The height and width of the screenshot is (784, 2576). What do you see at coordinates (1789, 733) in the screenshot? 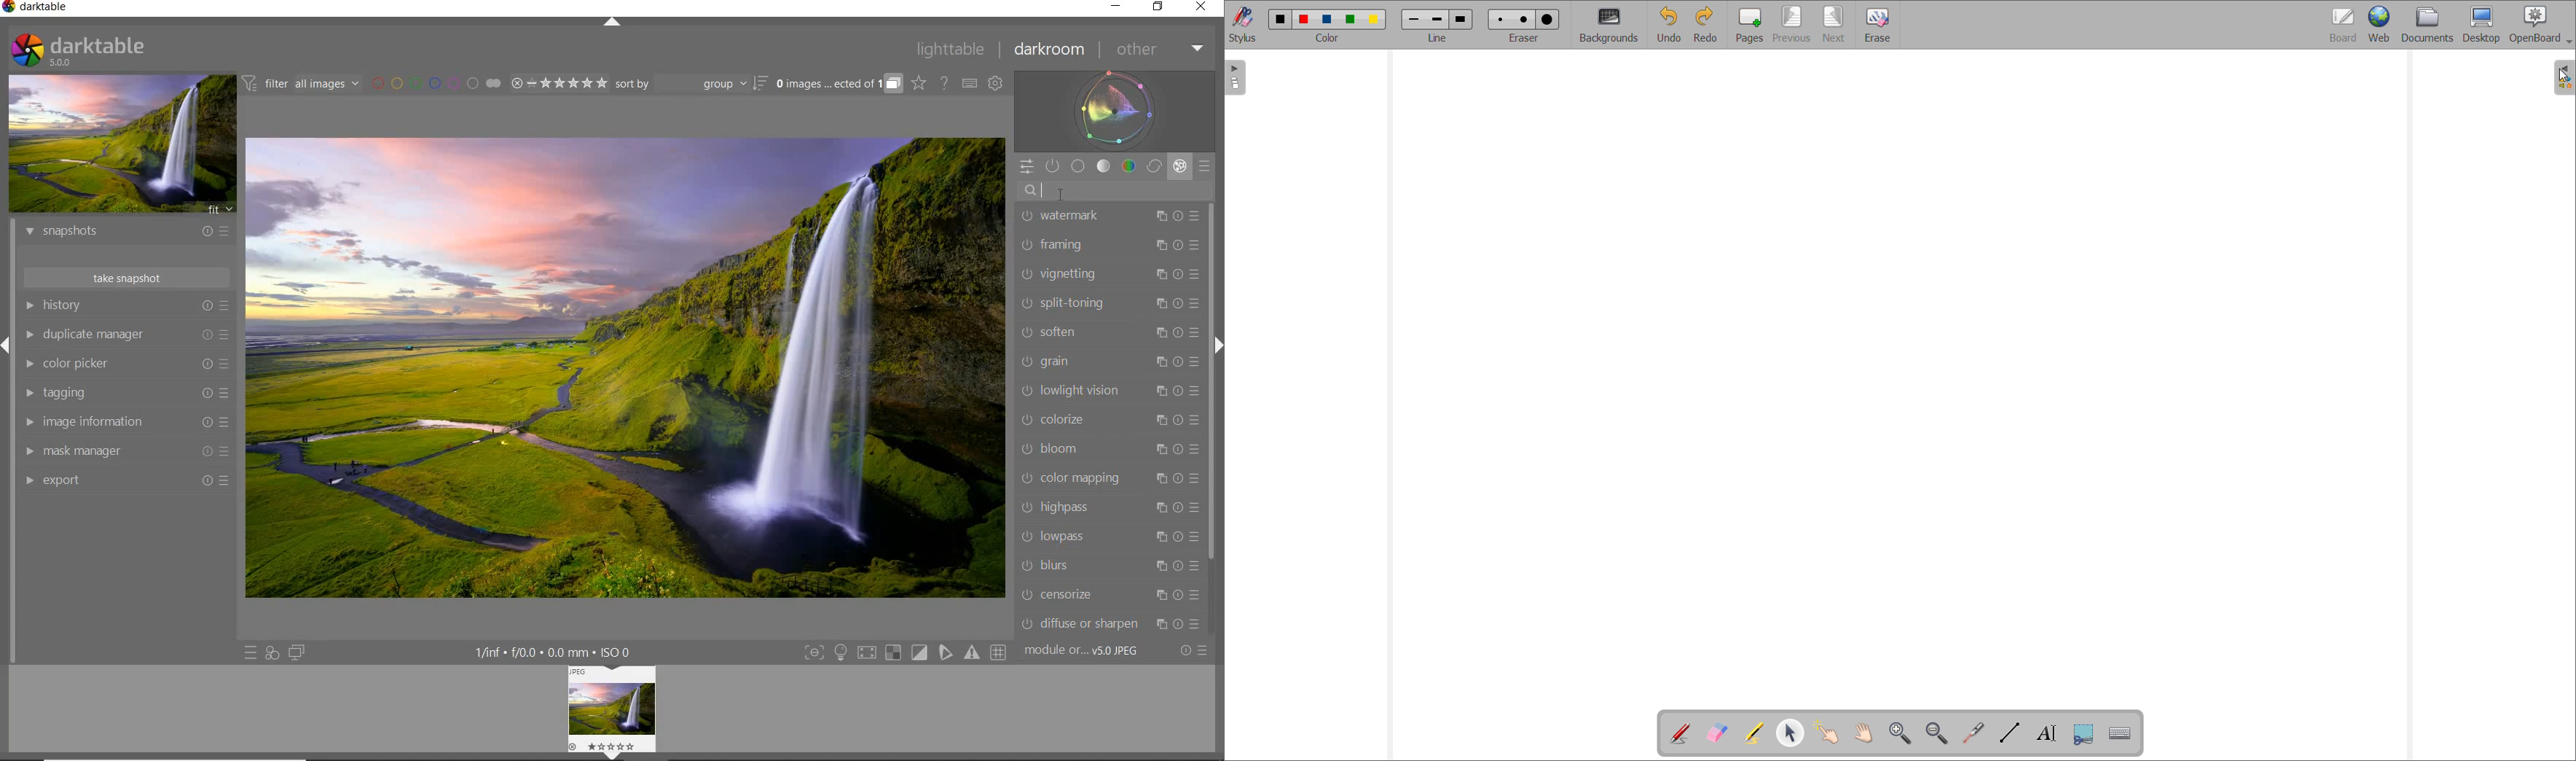
I see `select and modify object` at bounding box center [1789, 733].